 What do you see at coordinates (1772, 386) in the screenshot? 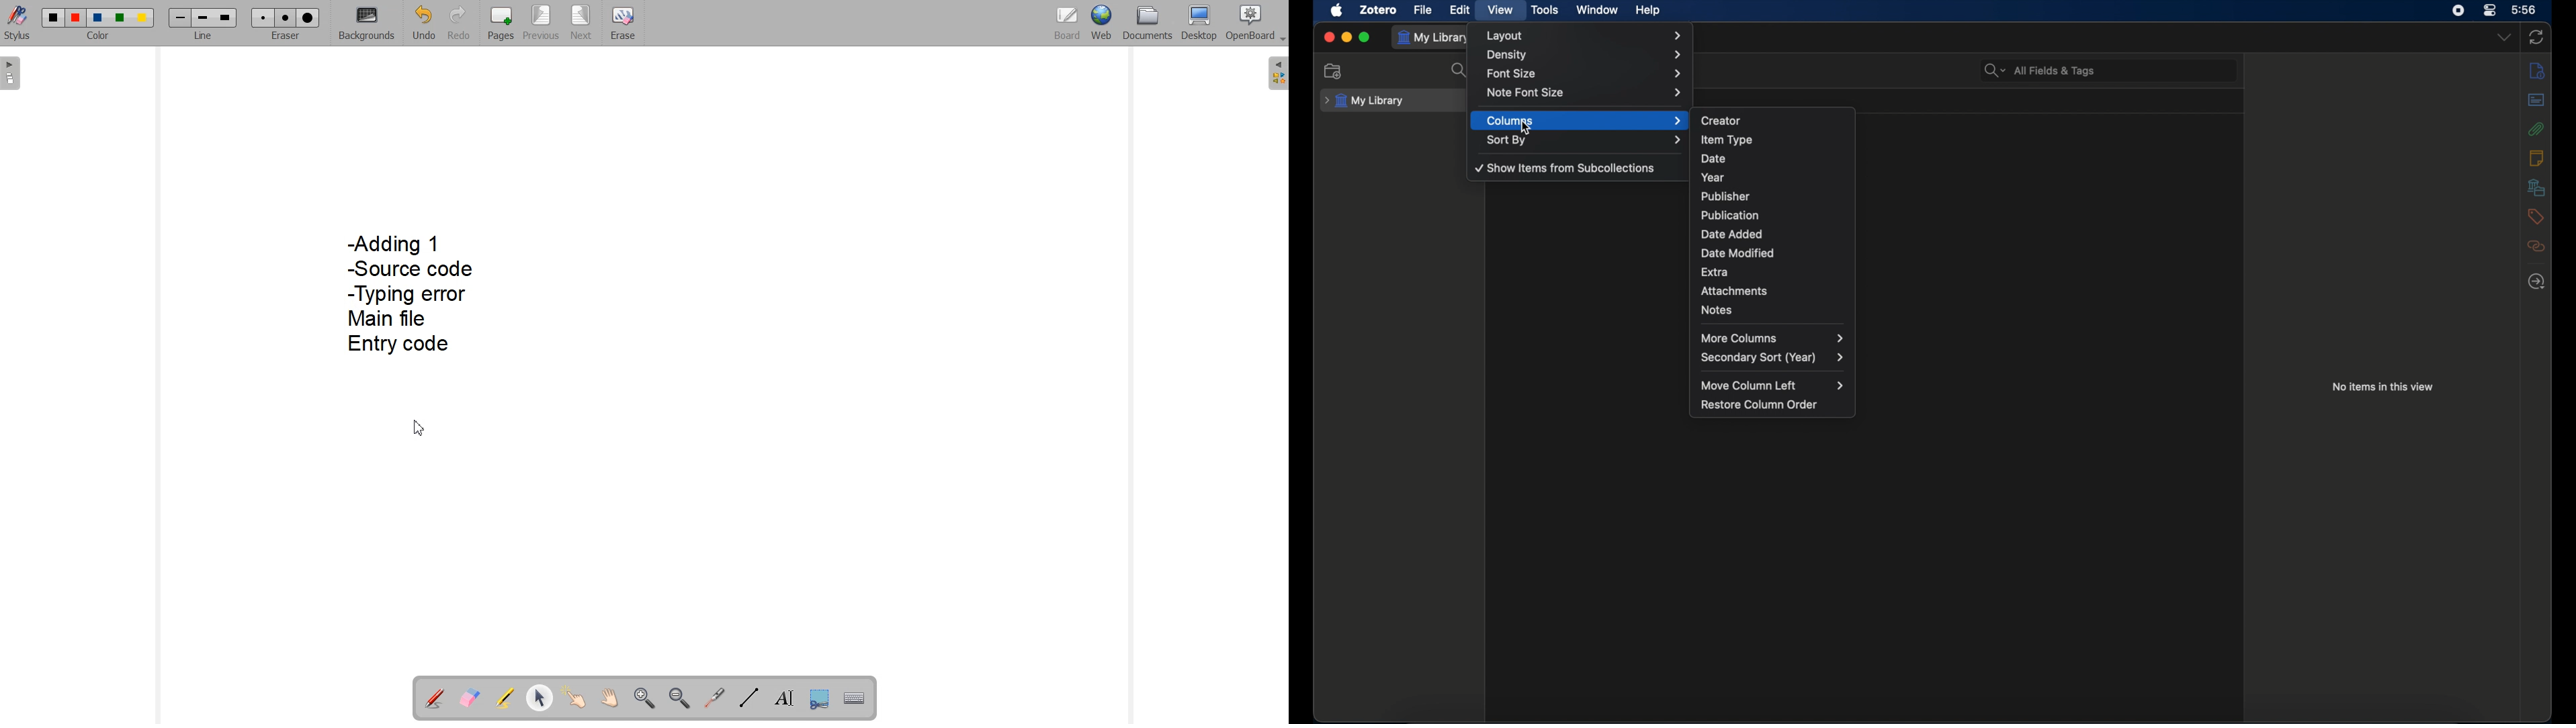
I see `move column left` at bounding box center [1772, 386].